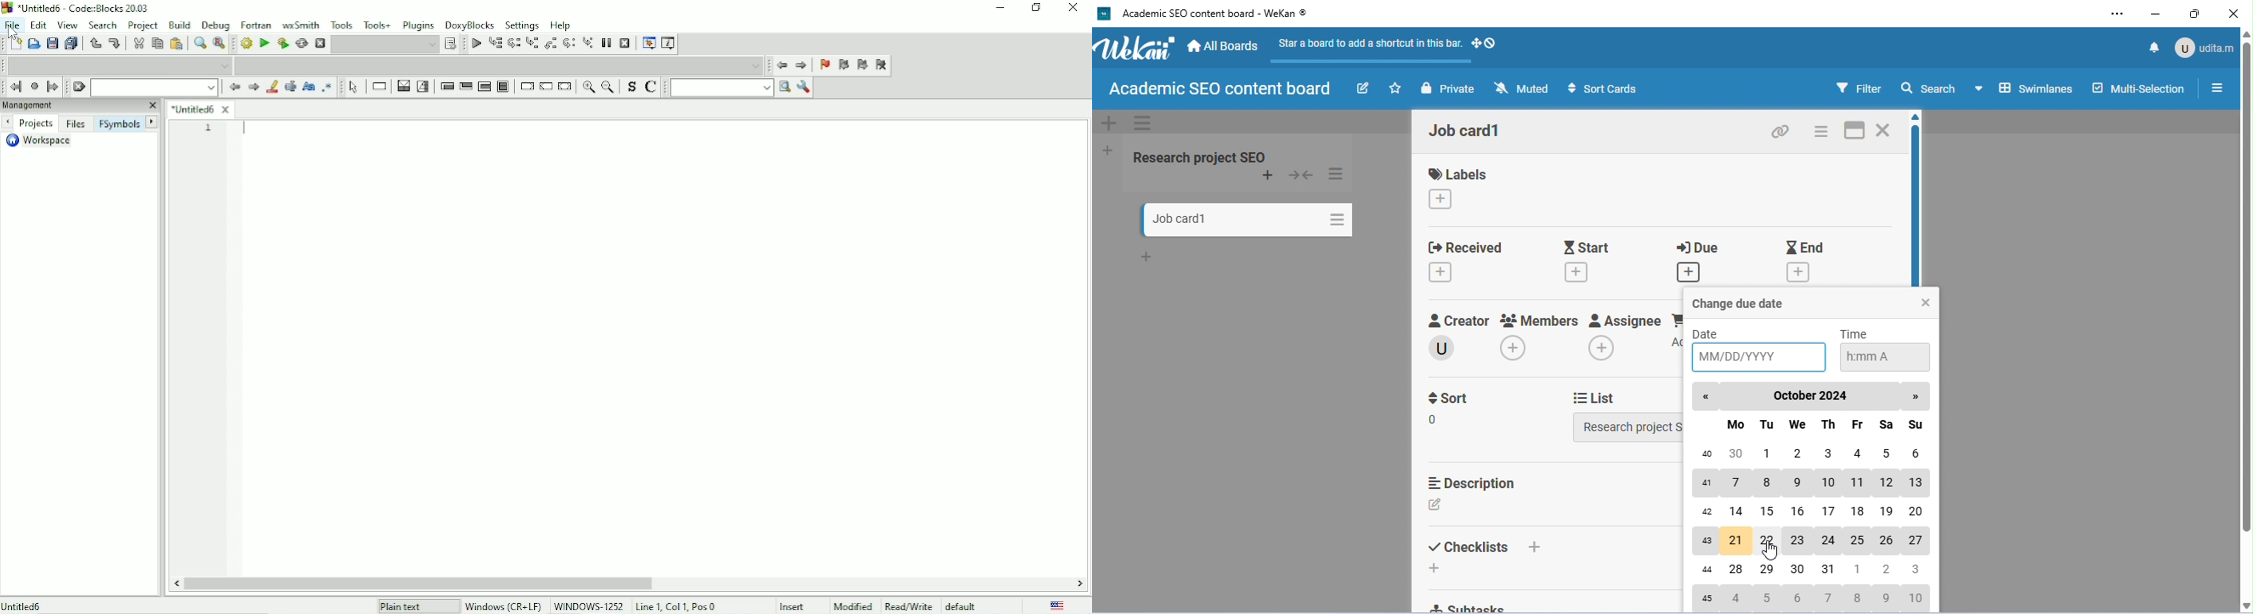 This screenshot has width=2268, height=616. I want to click on Windows, so click(543, 605).